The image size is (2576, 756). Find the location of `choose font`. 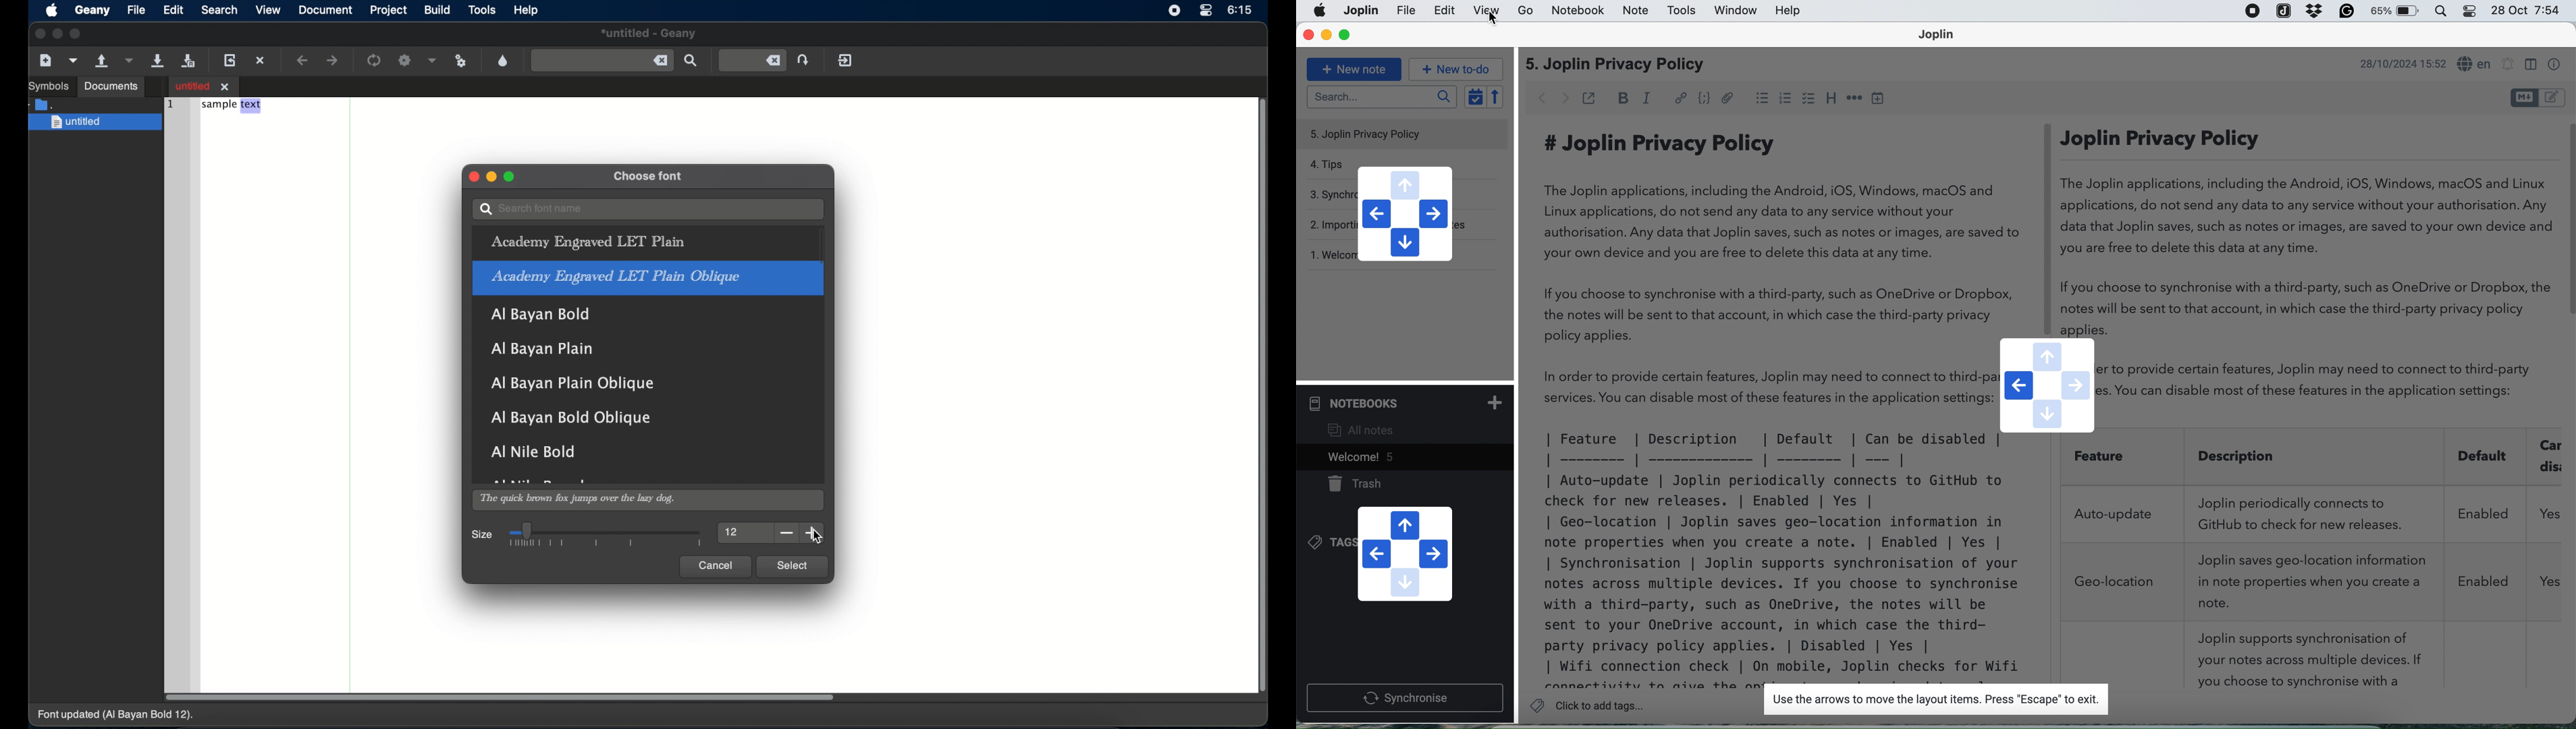

choose font is located at coordinates (649, 177).